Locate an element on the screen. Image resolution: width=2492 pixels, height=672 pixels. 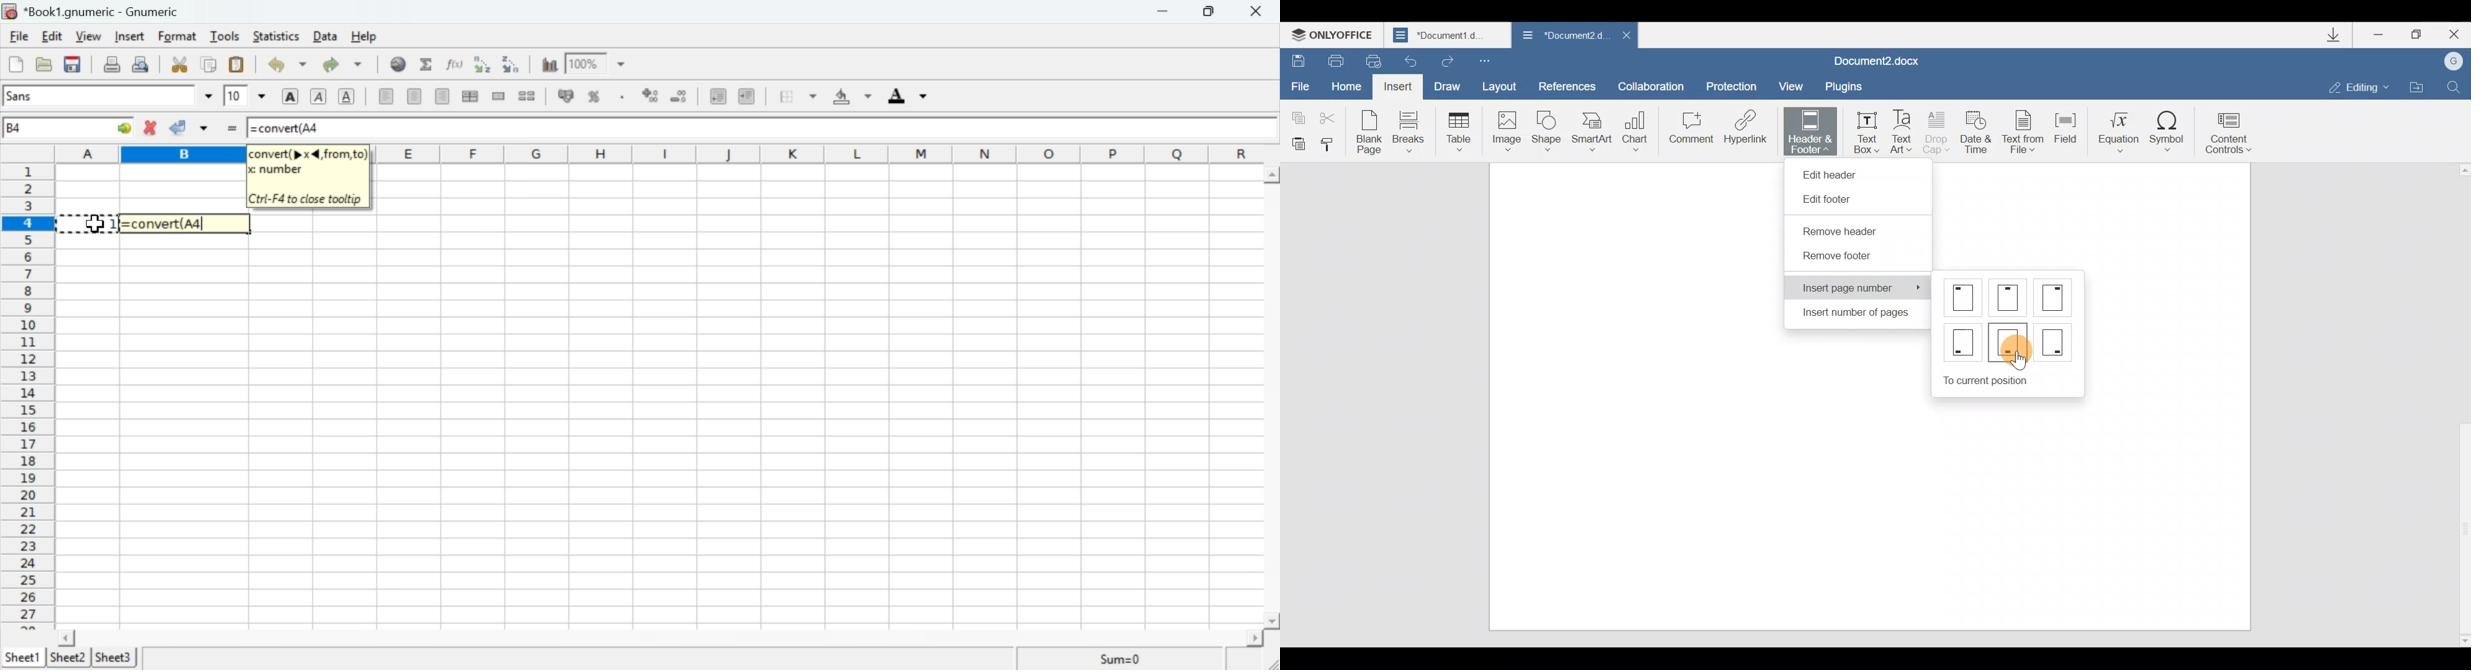
Format the selection as accounting is located at coordinates (566, 96).